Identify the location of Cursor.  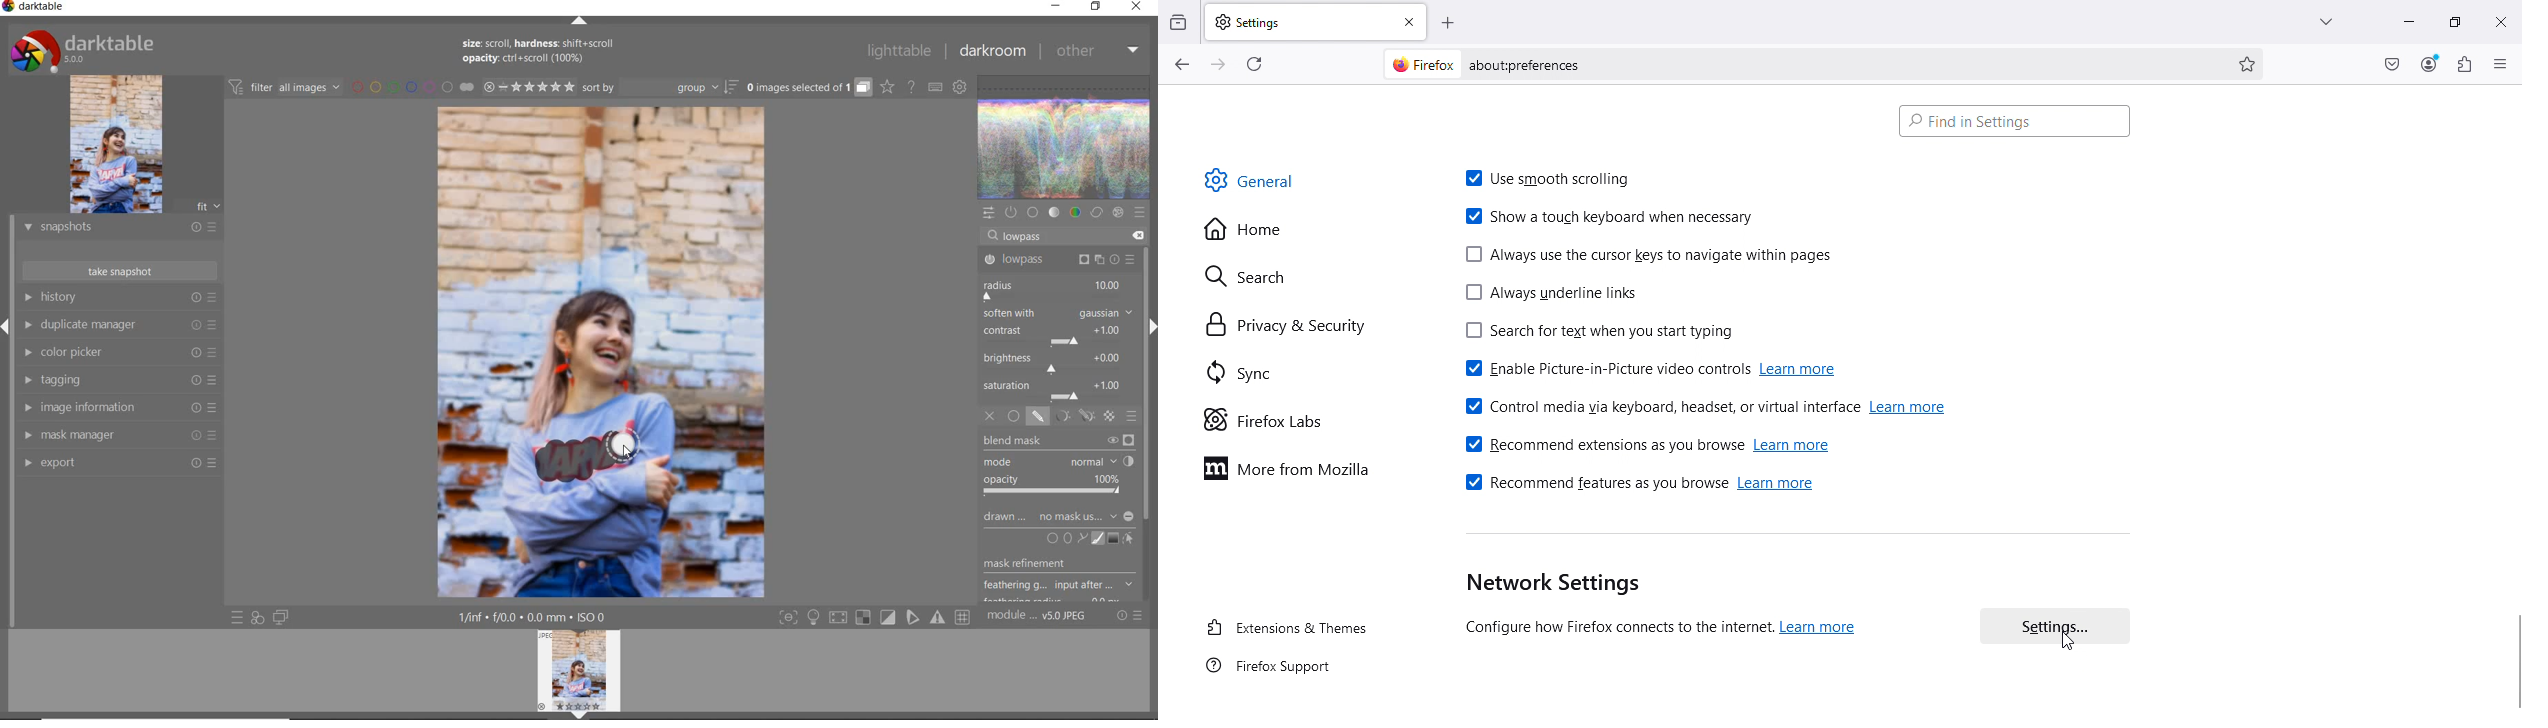
(2069, 640).